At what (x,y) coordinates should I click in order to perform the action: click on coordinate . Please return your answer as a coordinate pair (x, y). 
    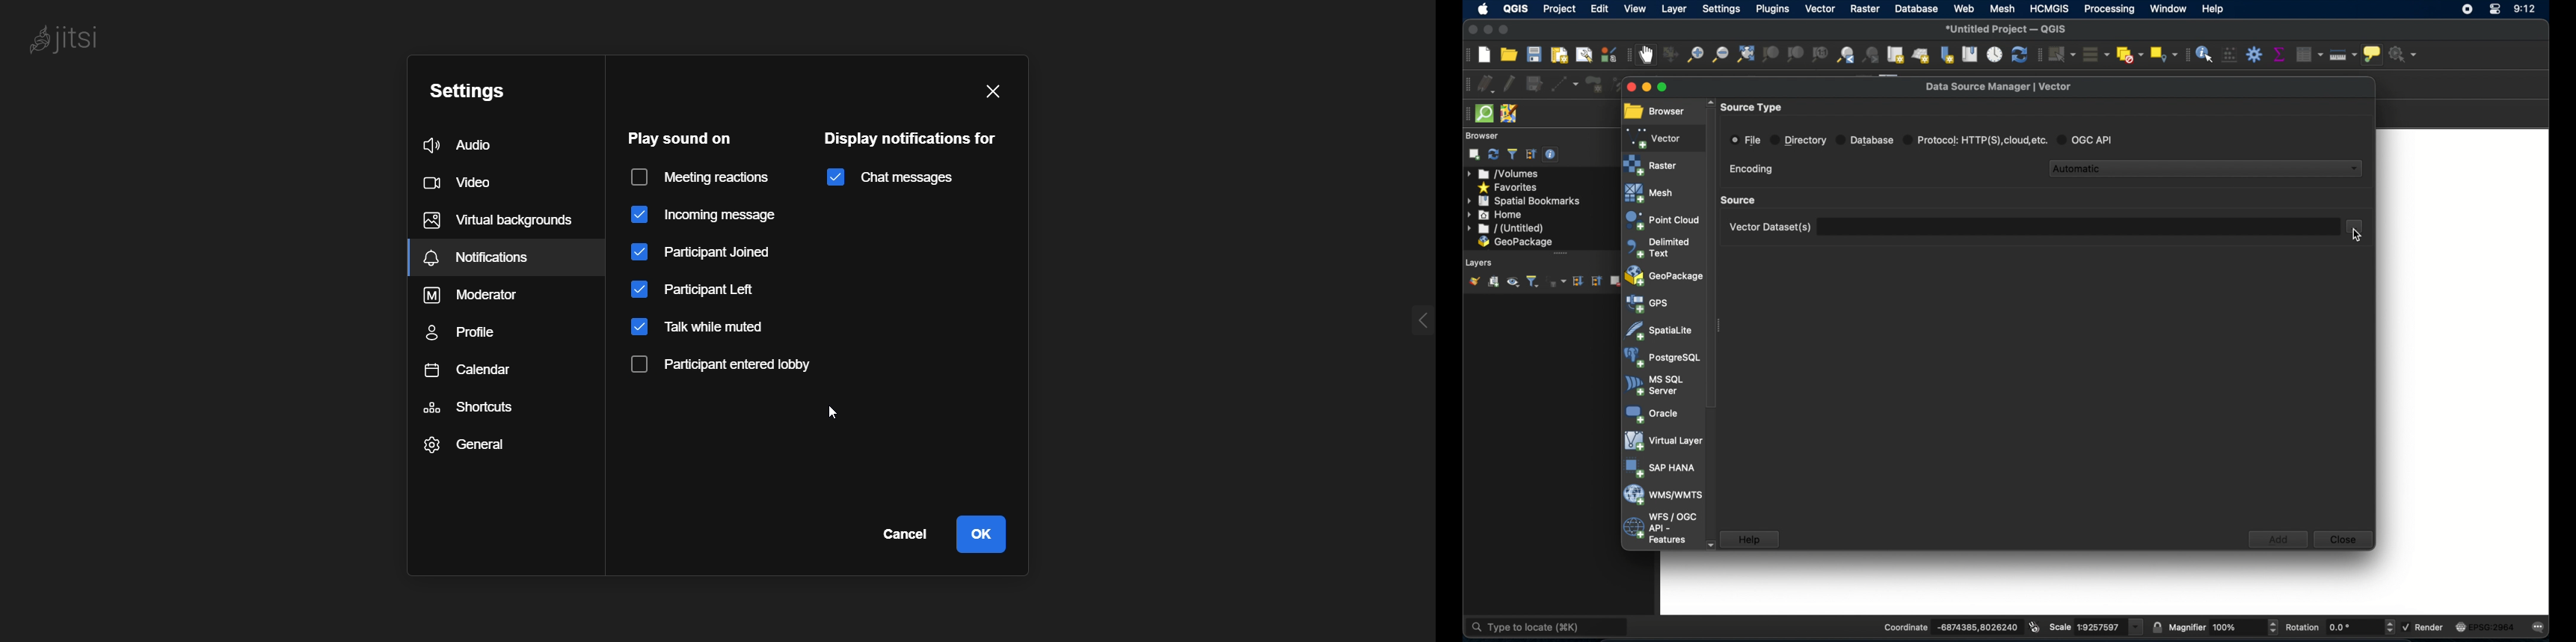
    Looking at the image, I should click on (1940, 624).